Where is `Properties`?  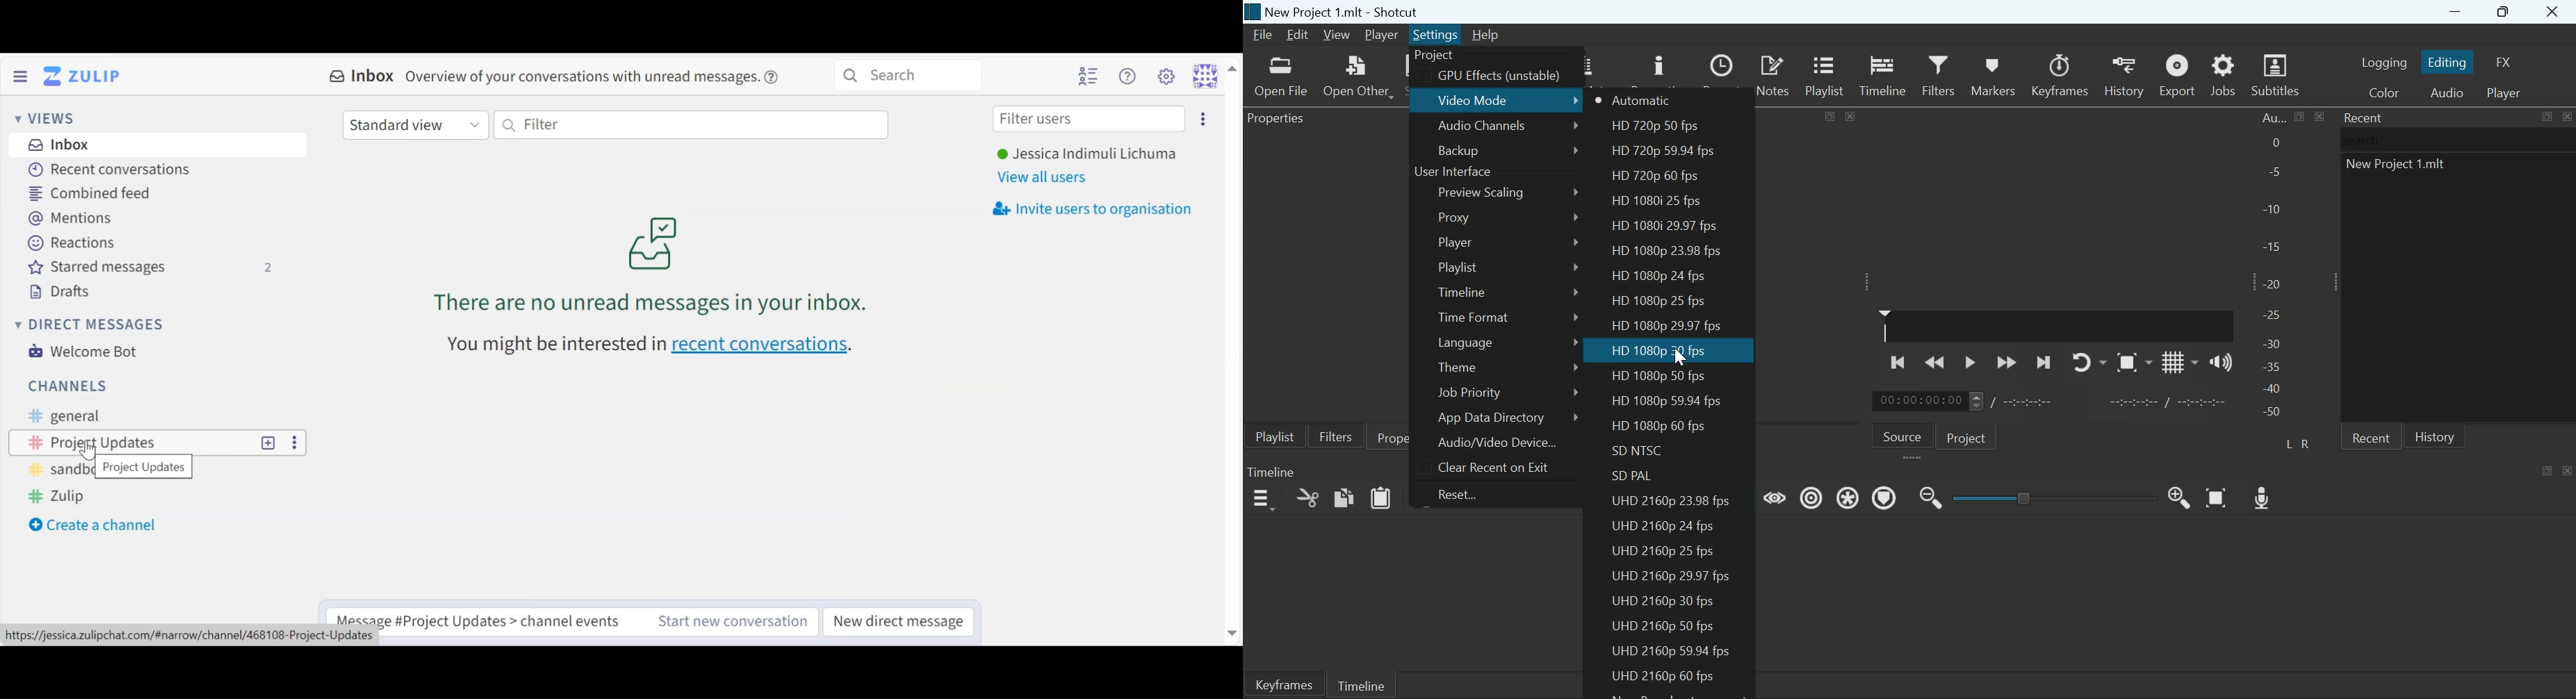 Properties is located at coordinates (1406, 436).